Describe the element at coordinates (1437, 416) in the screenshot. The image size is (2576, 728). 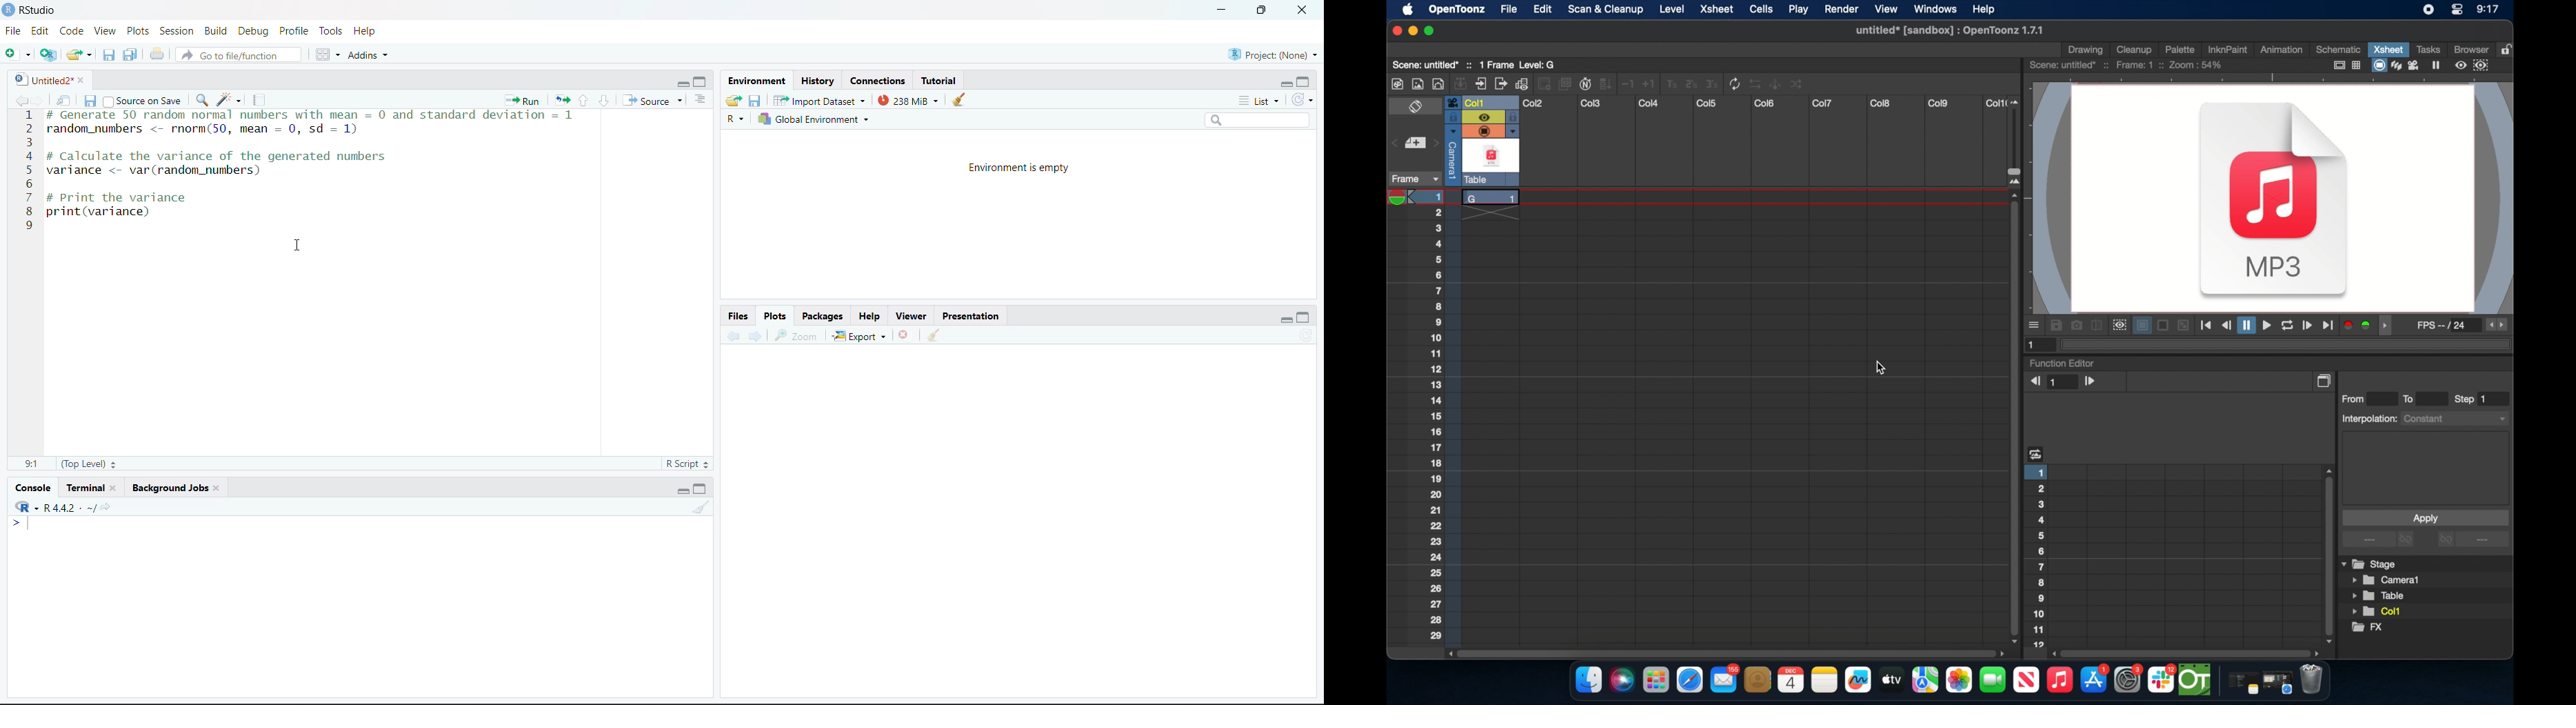
I see `numbering` at that location.